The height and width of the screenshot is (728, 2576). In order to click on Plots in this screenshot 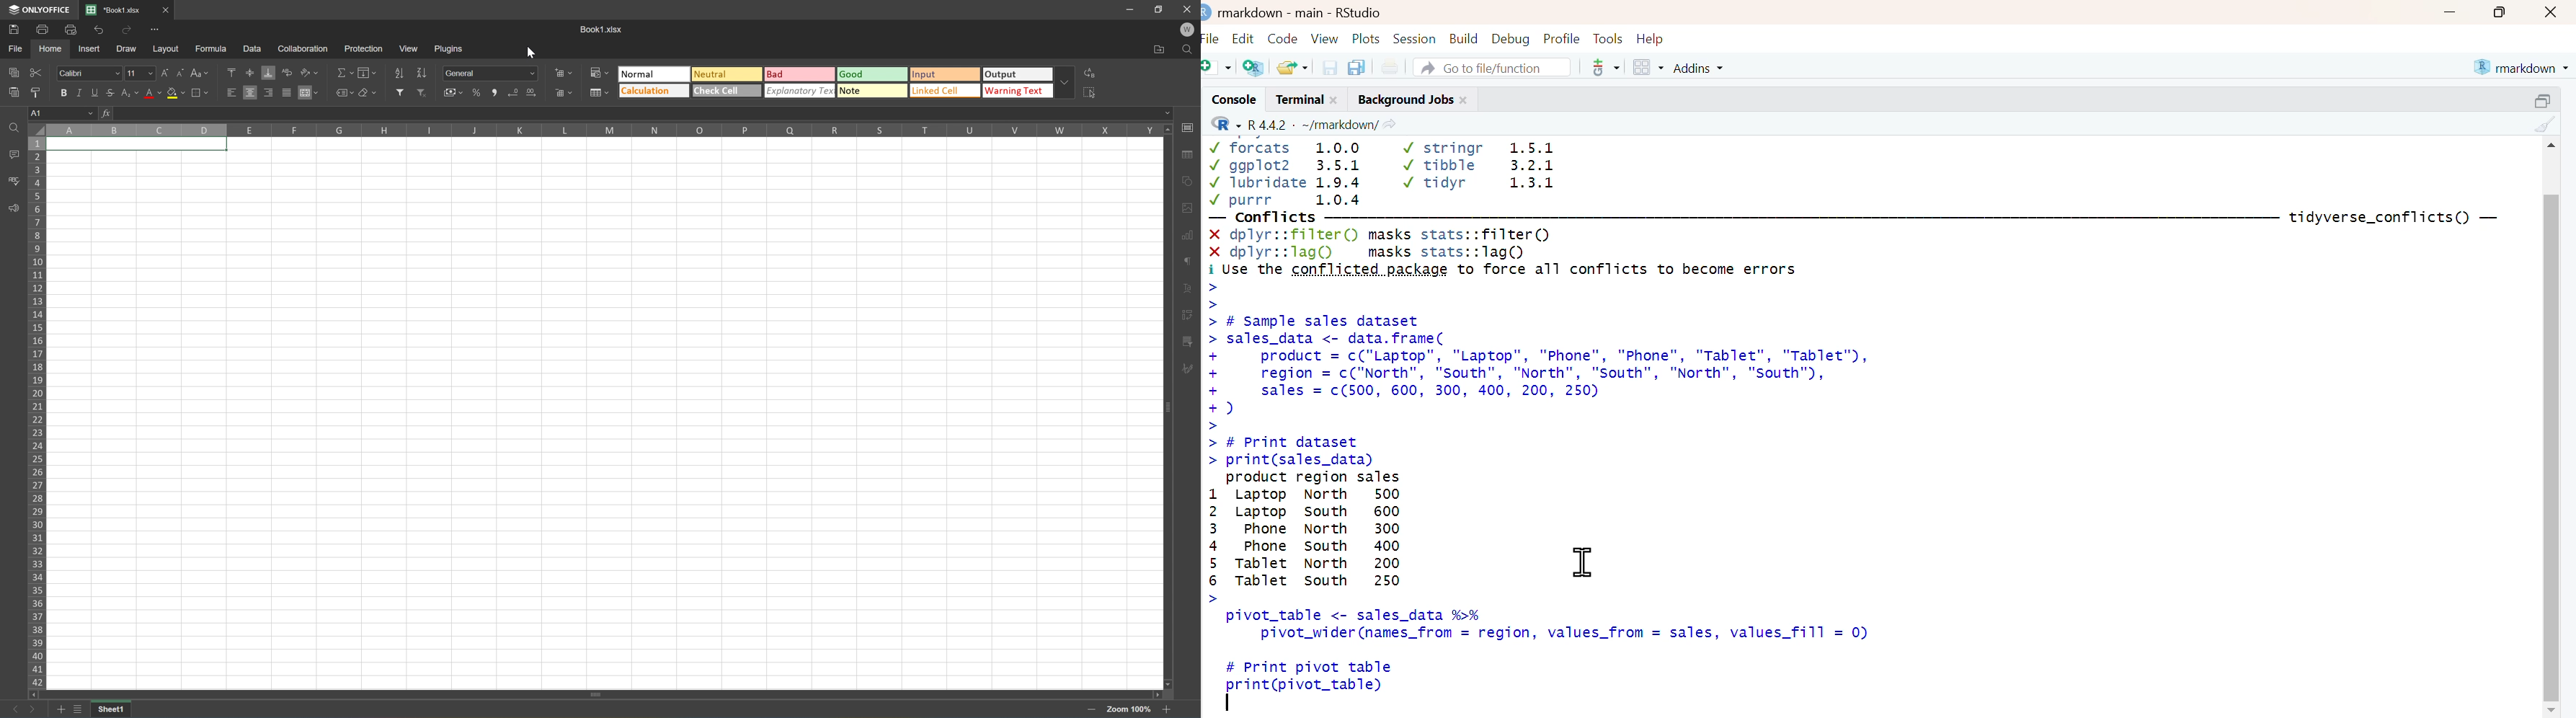, I will do `click(1367, 37)`.